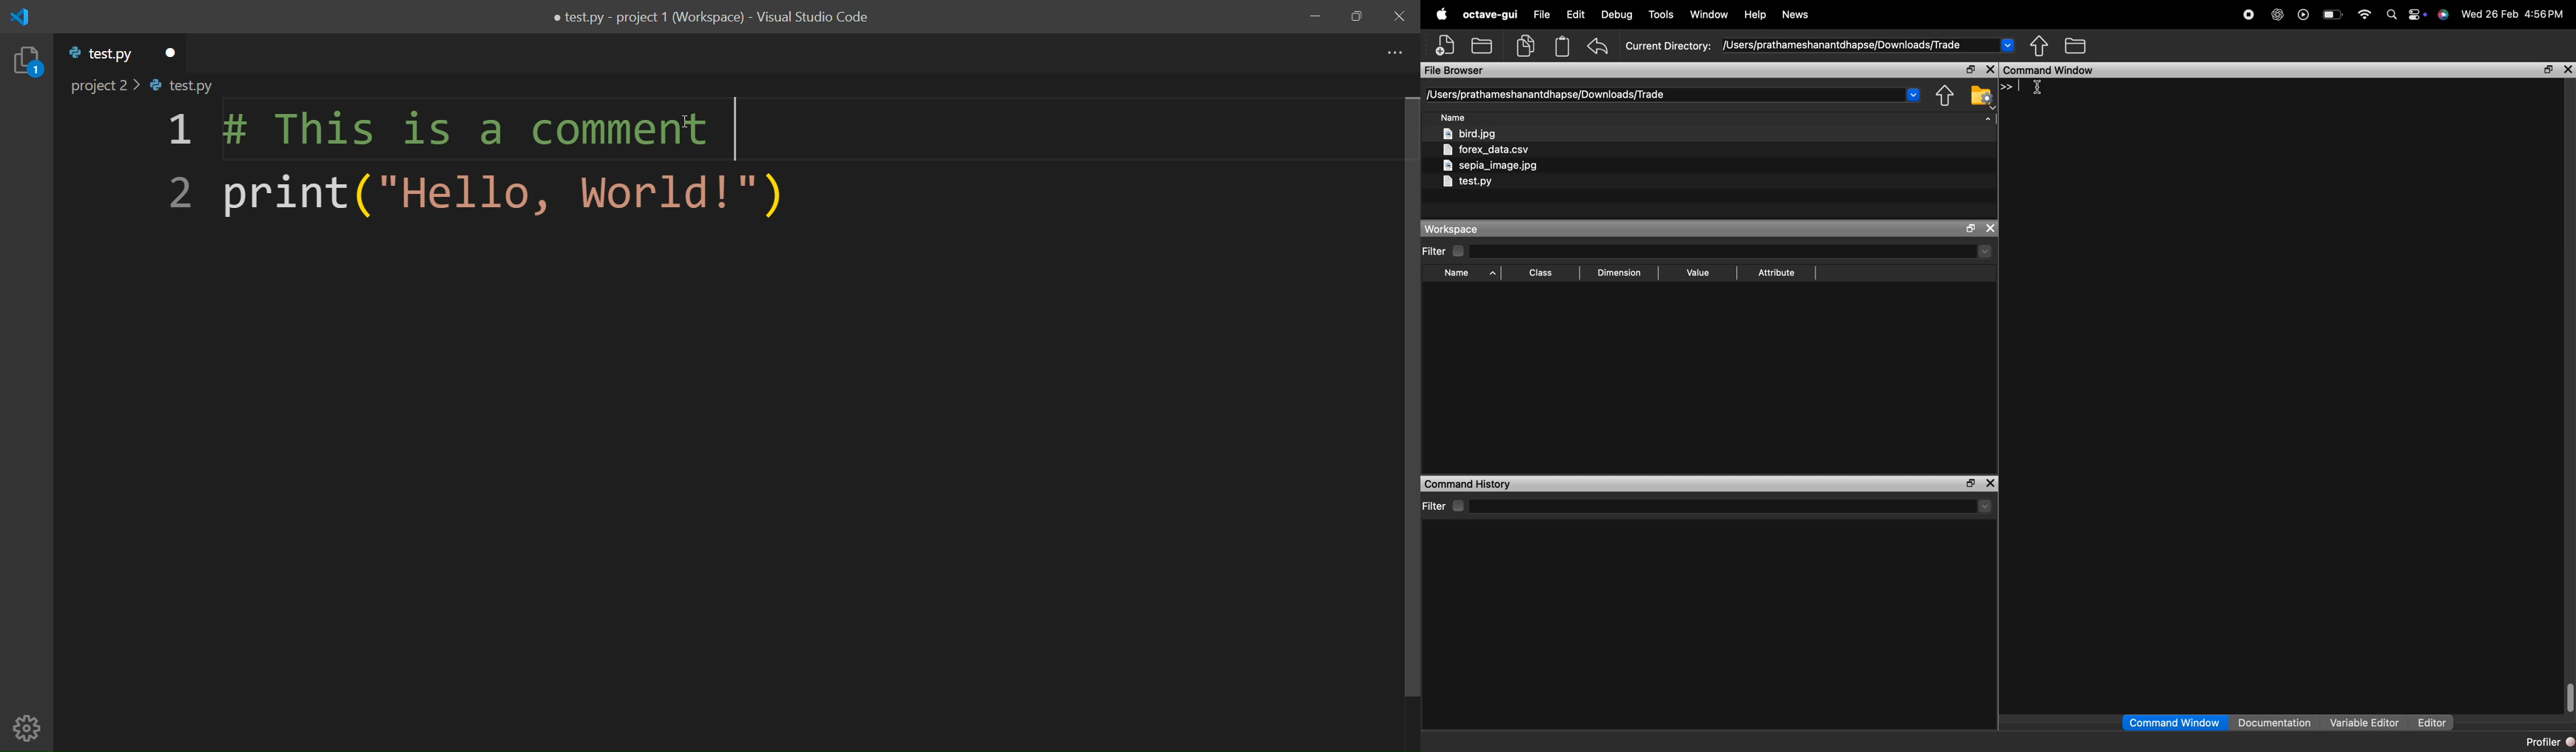 The image size is (2576, 756). Describe the element at coordinates (707, 19) in the screenshot. I see `title` at that location.